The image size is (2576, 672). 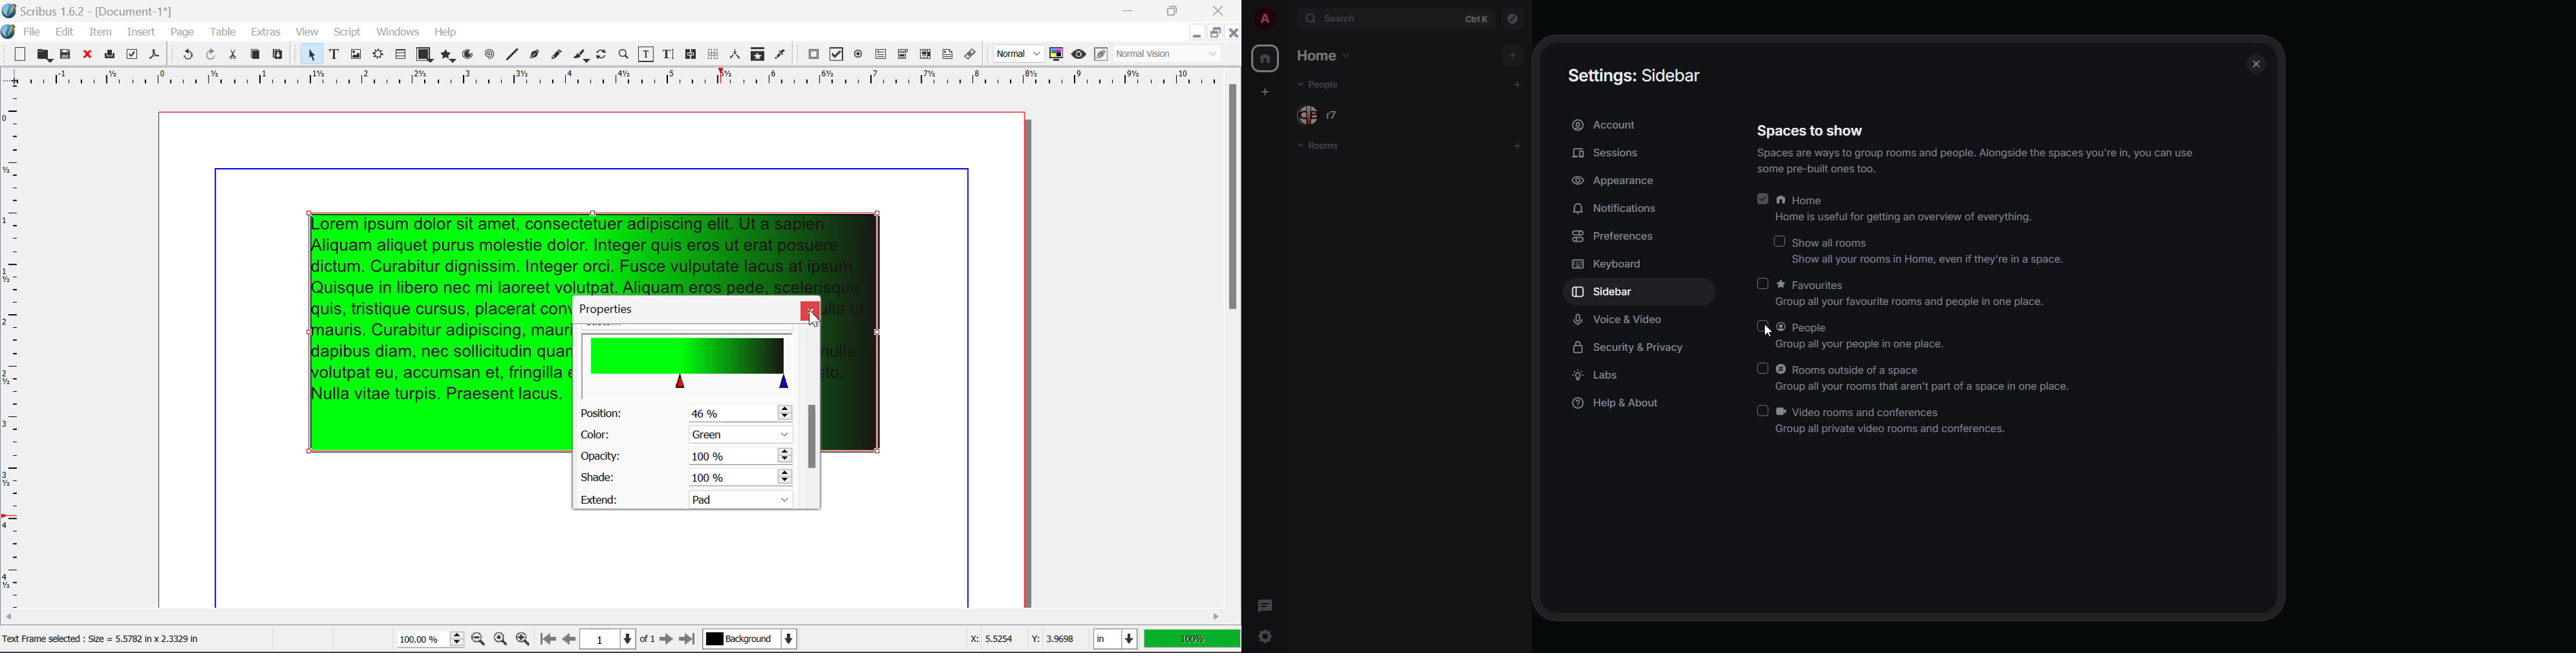 What do you see at coordinates (256, 54) in the screenshot?
I see `Copy` at bounding box center [256, 54].